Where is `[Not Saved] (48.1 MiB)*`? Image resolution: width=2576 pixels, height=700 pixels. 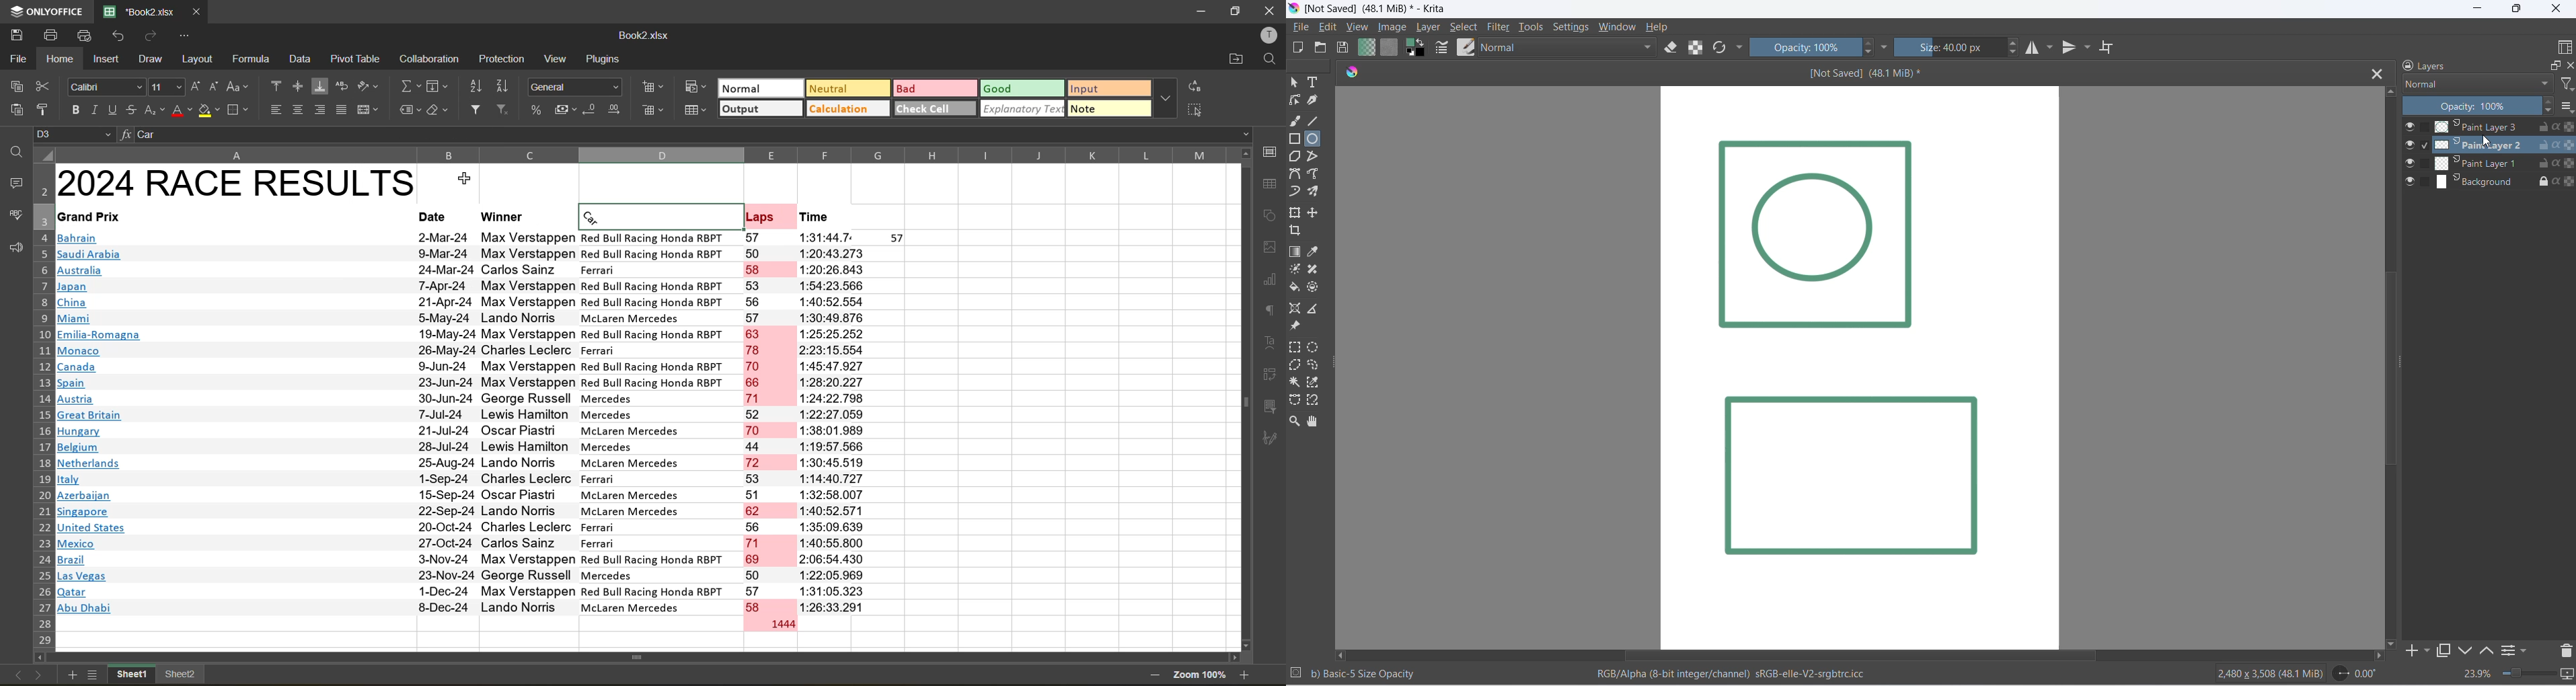
[Not Saved] (48.1 MiB)* is located at coordinates (1883, 75).